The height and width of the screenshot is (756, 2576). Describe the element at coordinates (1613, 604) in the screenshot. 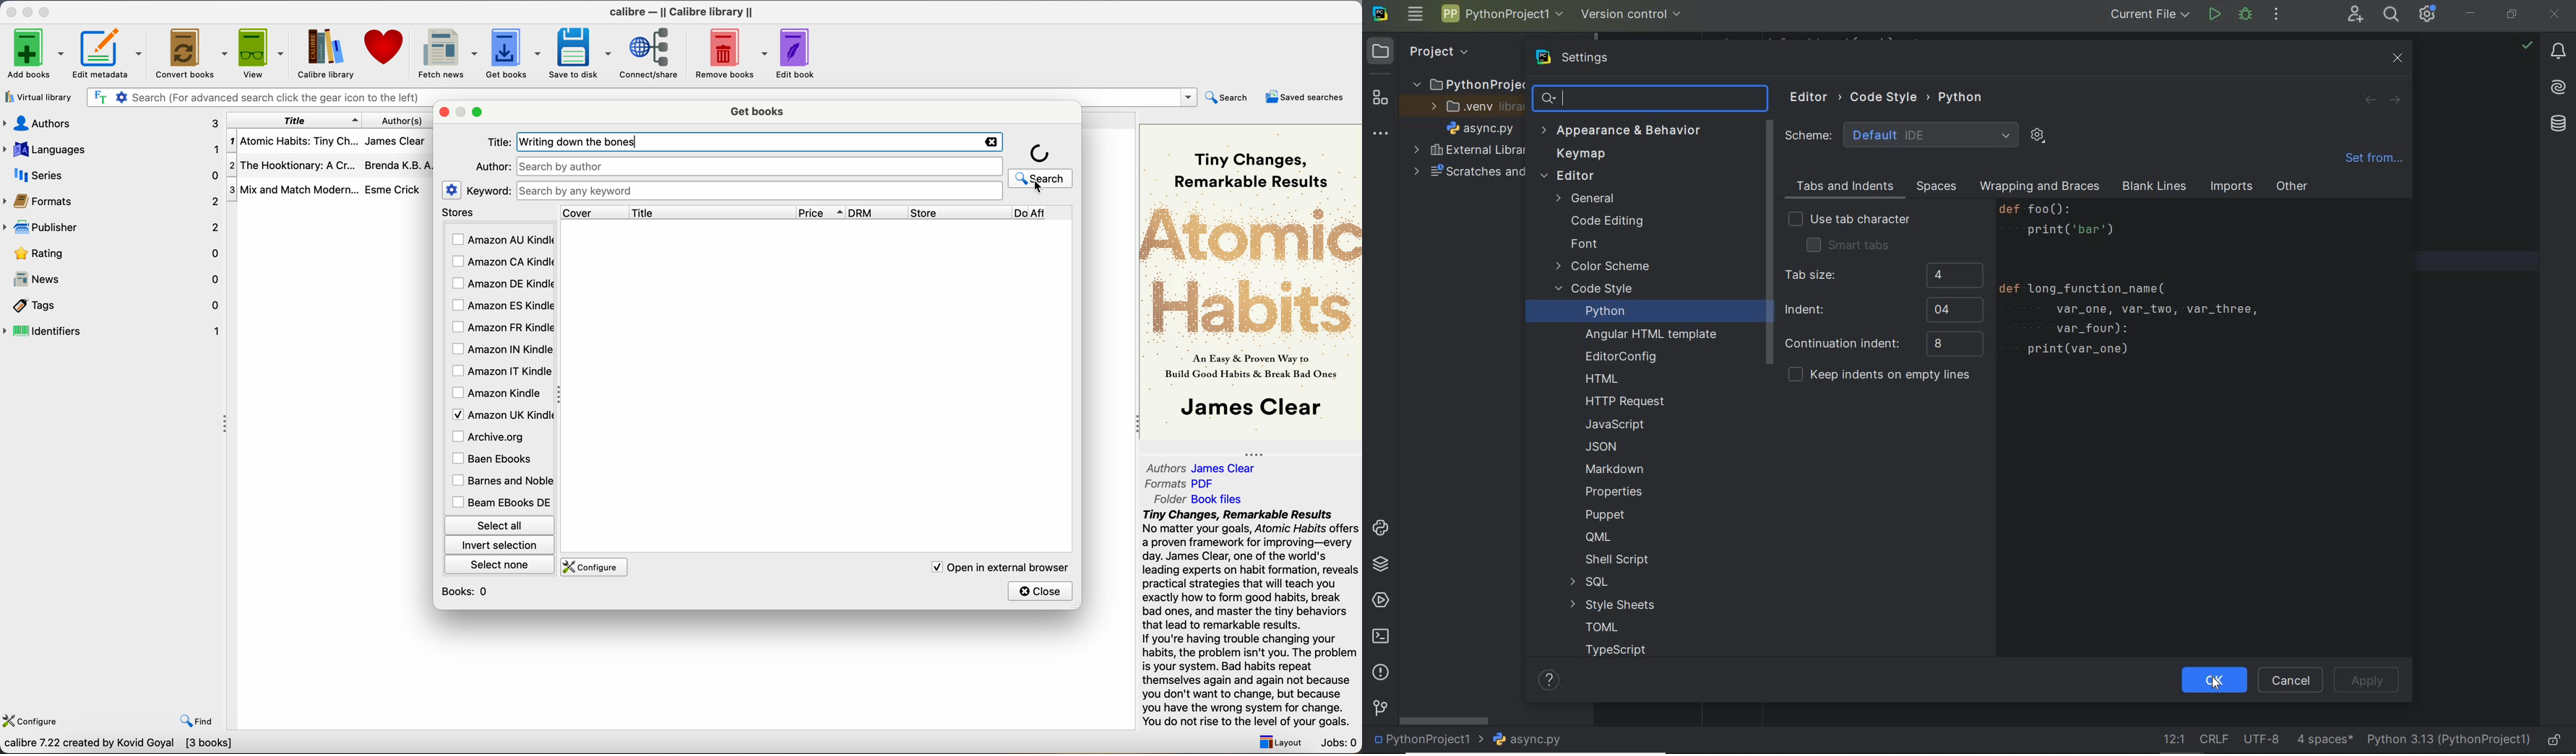

I see `STYLE SHEETS` at that location.